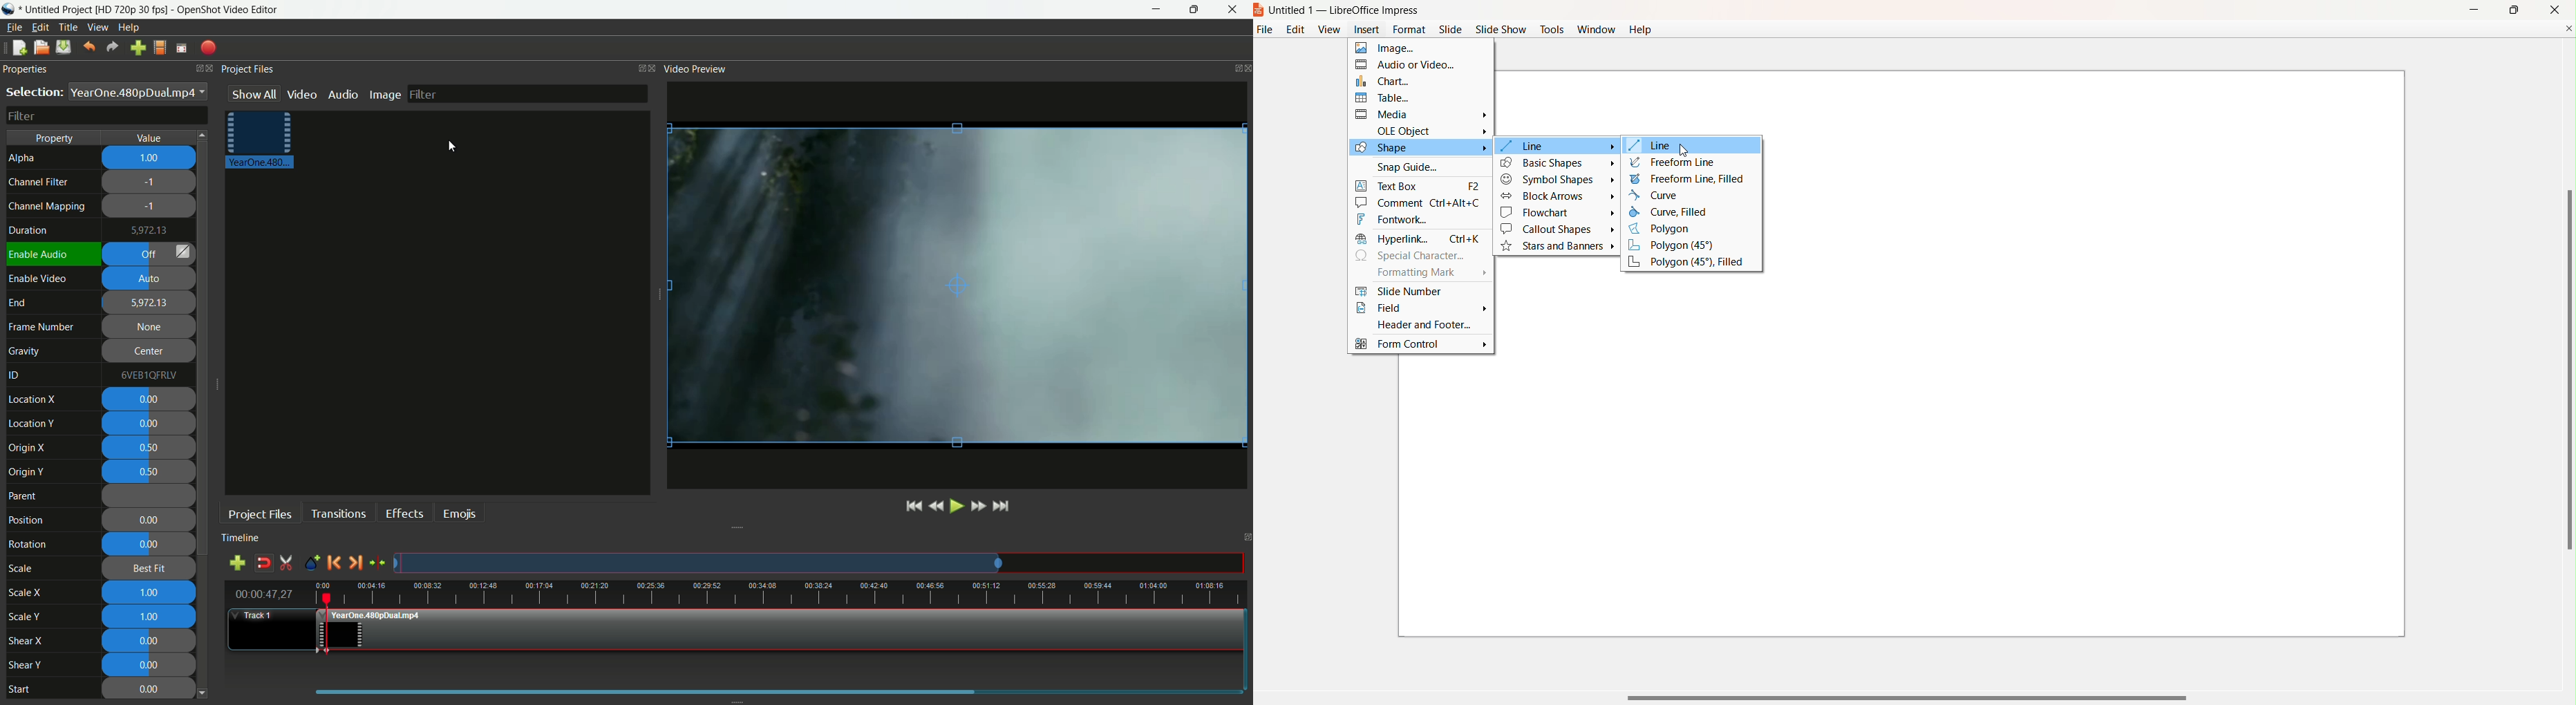 The width and height of the screenshot is (2576, 728). I want to click on Freedom Line, so click(1674, 162).